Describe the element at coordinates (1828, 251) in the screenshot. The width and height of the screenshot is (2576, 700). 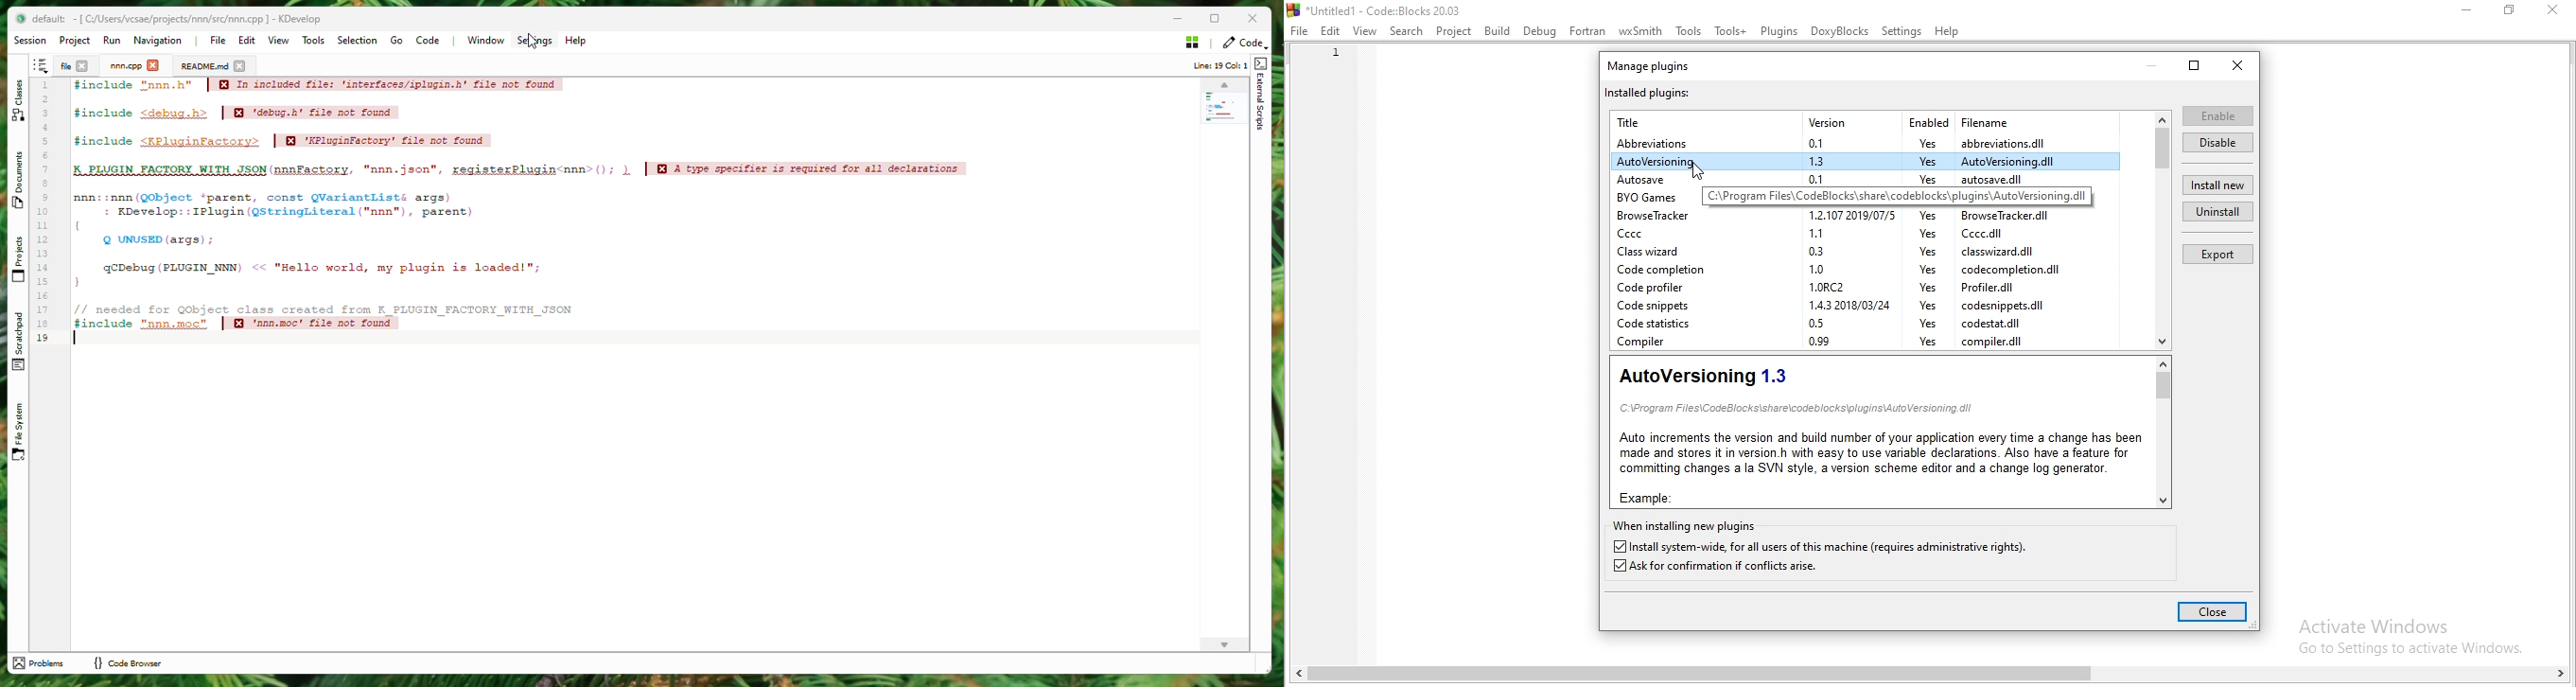
I see `Class wizard 03 Yes classwizard dll` at that location.